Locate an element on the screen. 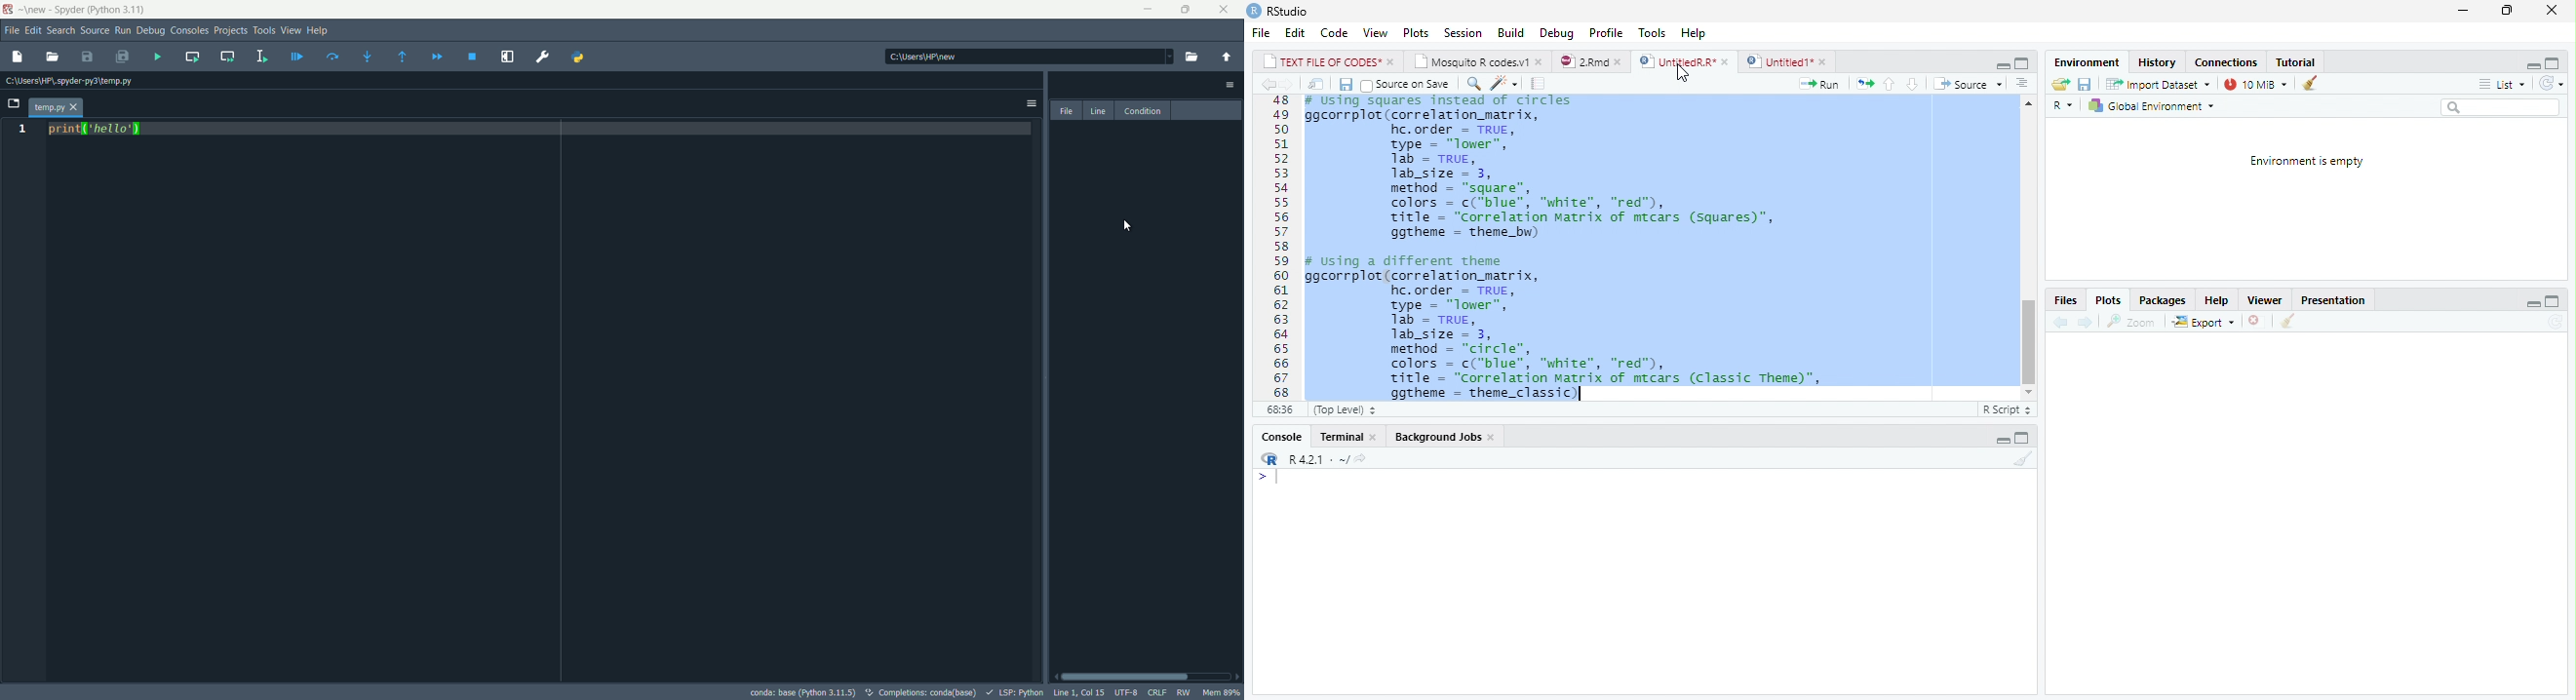 The image size is (2576, 700). File is located at coordinates (1259, 34).